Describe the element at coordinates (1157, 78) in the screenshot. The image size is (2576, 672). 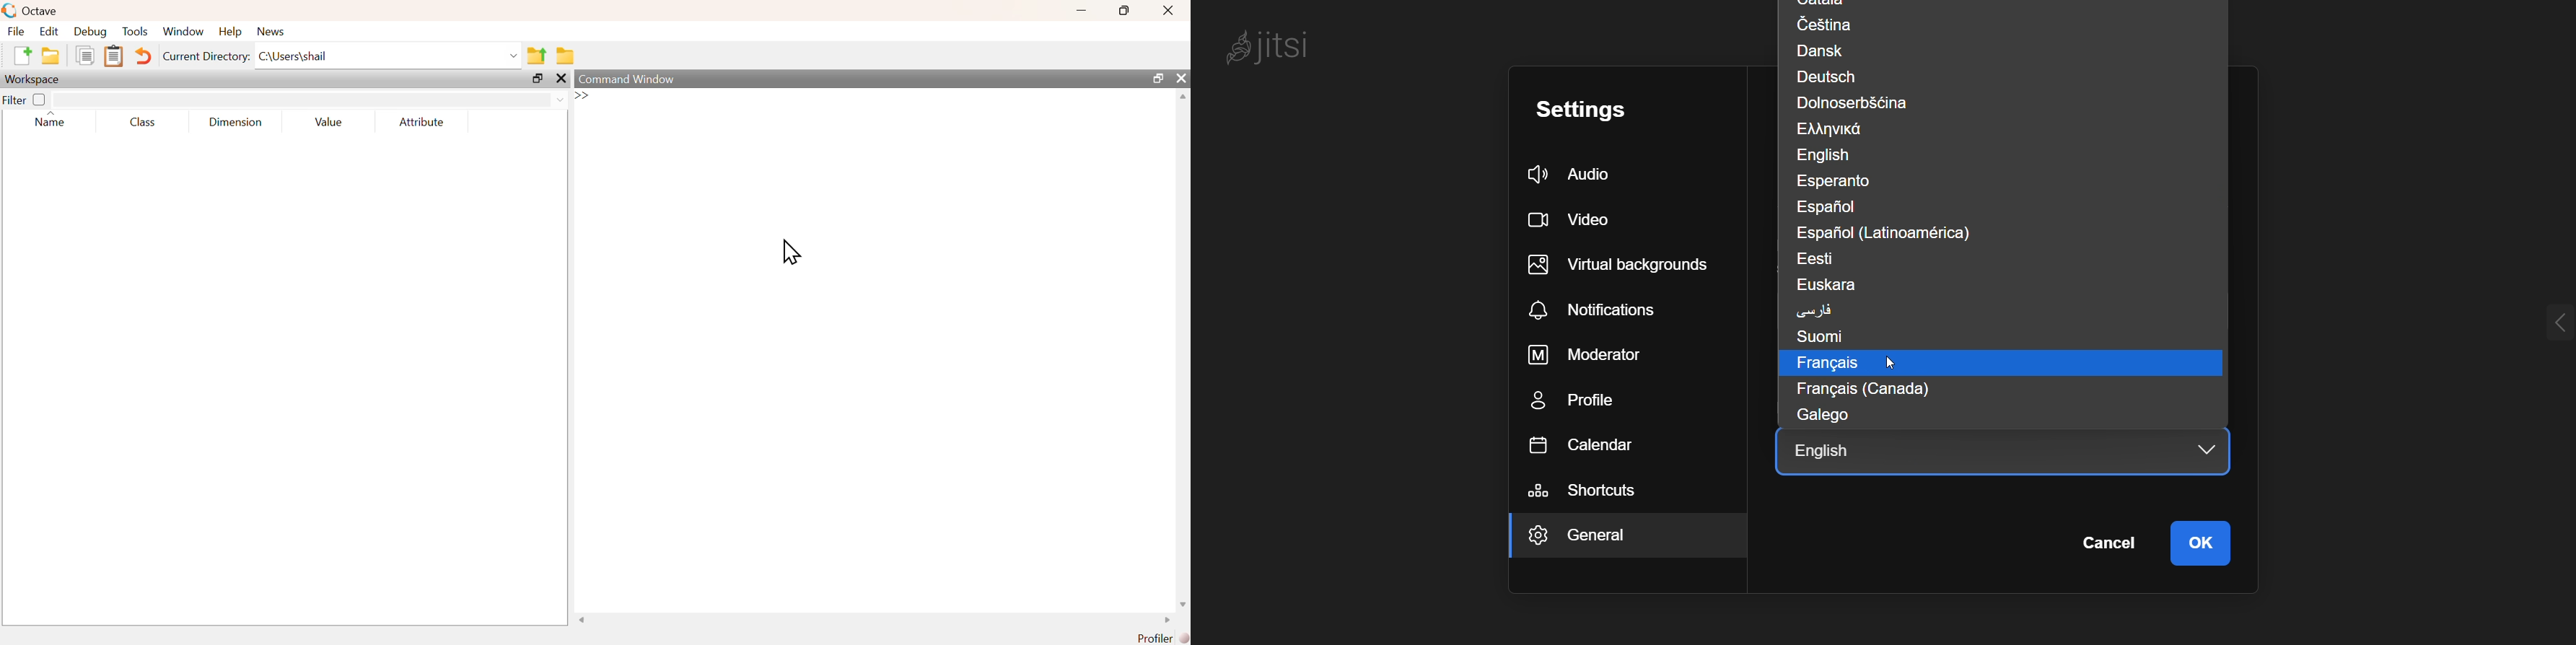
I see `maximize` at that location.